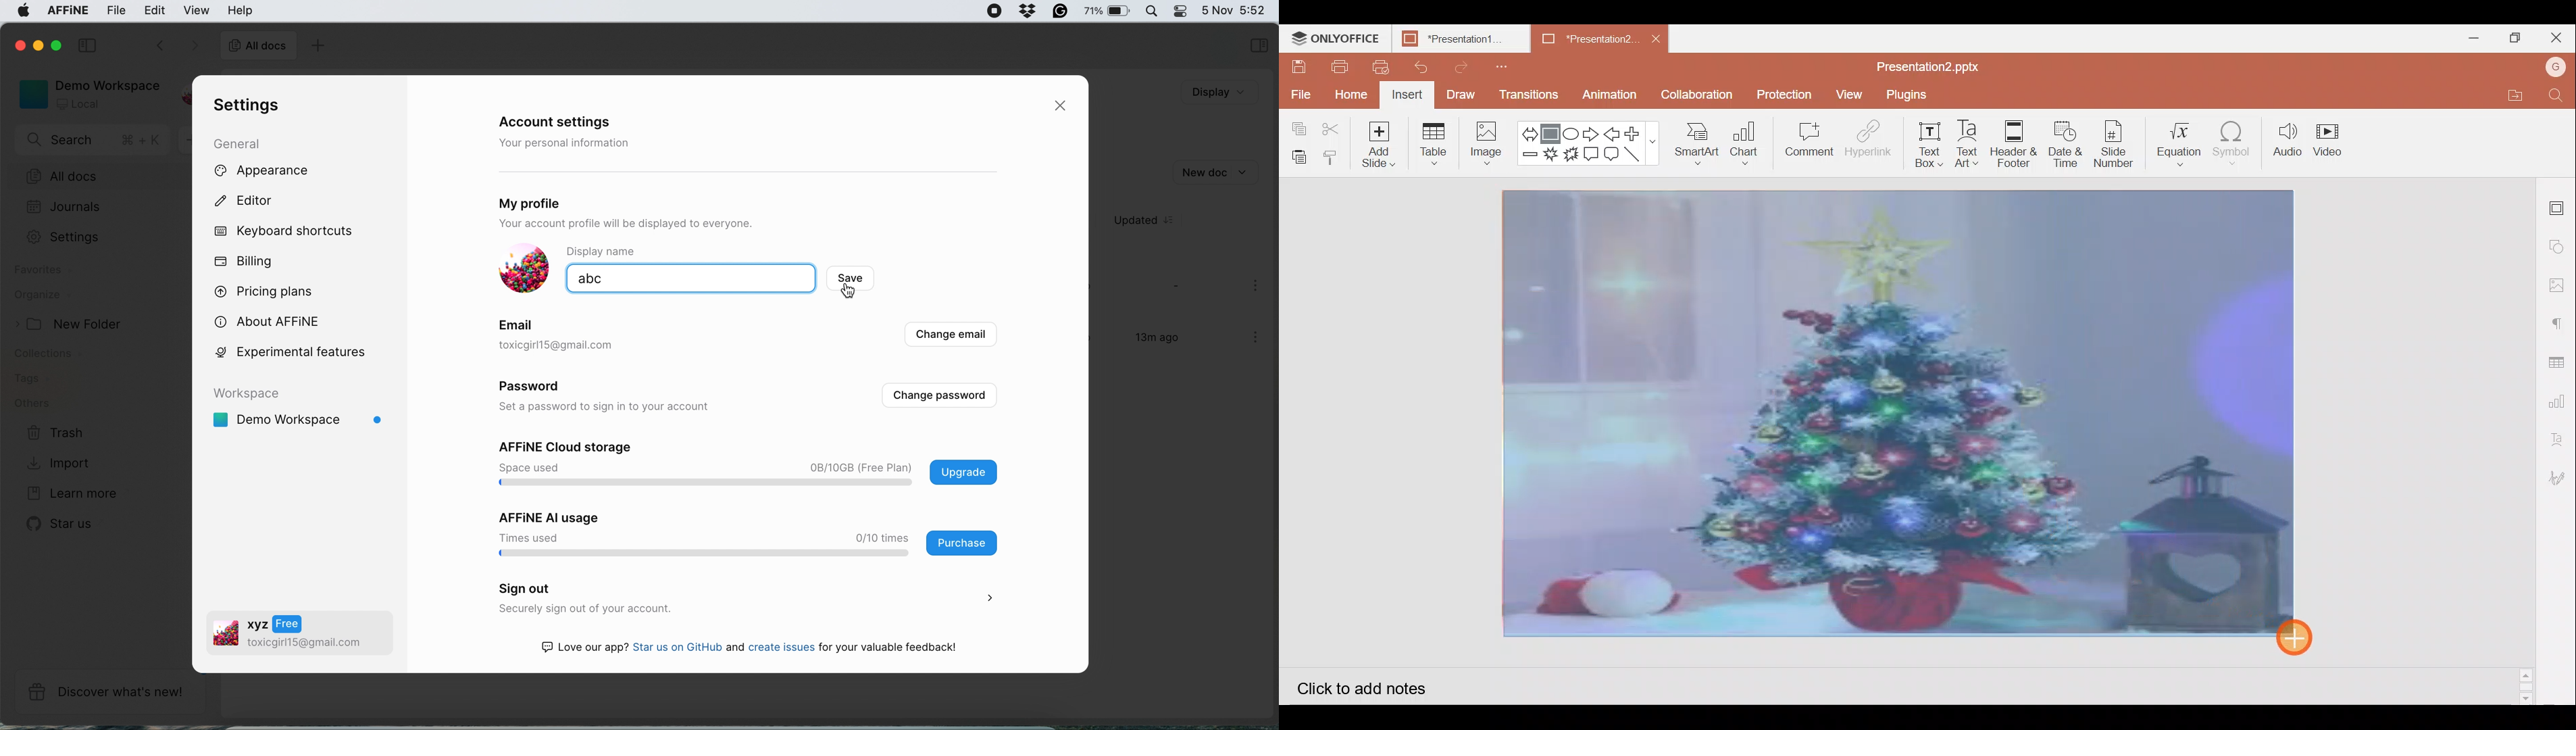 This screenshot has width=2576, height=756. I want to click on file, so click(117, 10).